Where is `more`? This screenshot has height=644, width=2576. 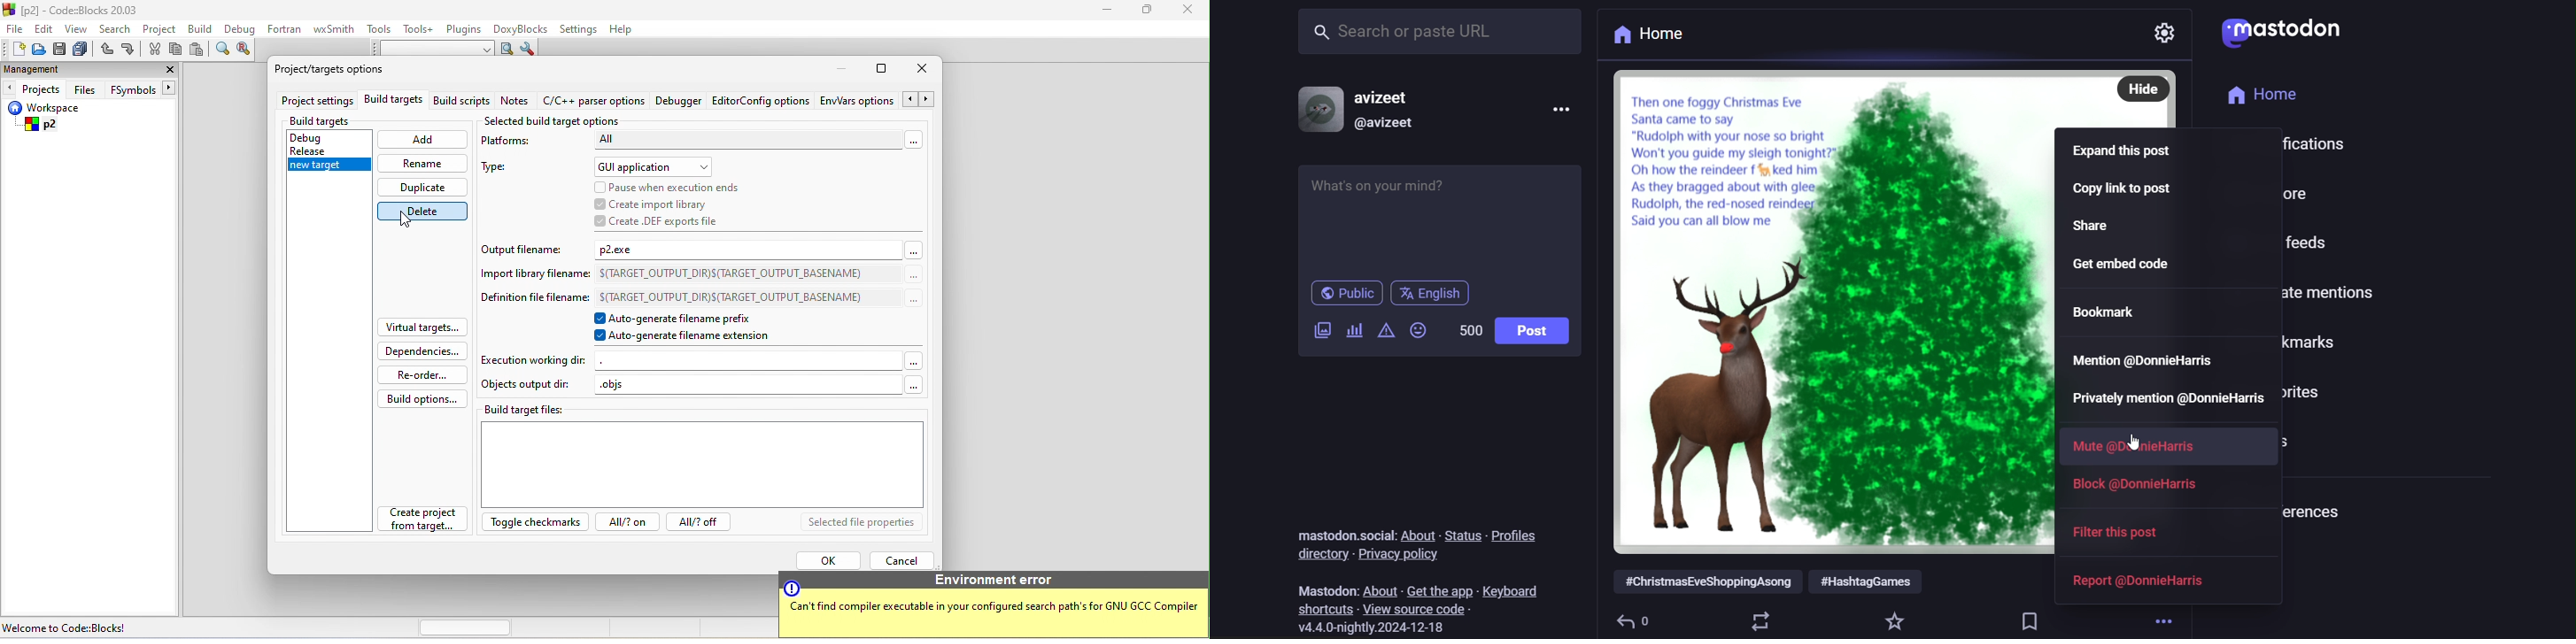 more is located at coordinates (1564, 108).